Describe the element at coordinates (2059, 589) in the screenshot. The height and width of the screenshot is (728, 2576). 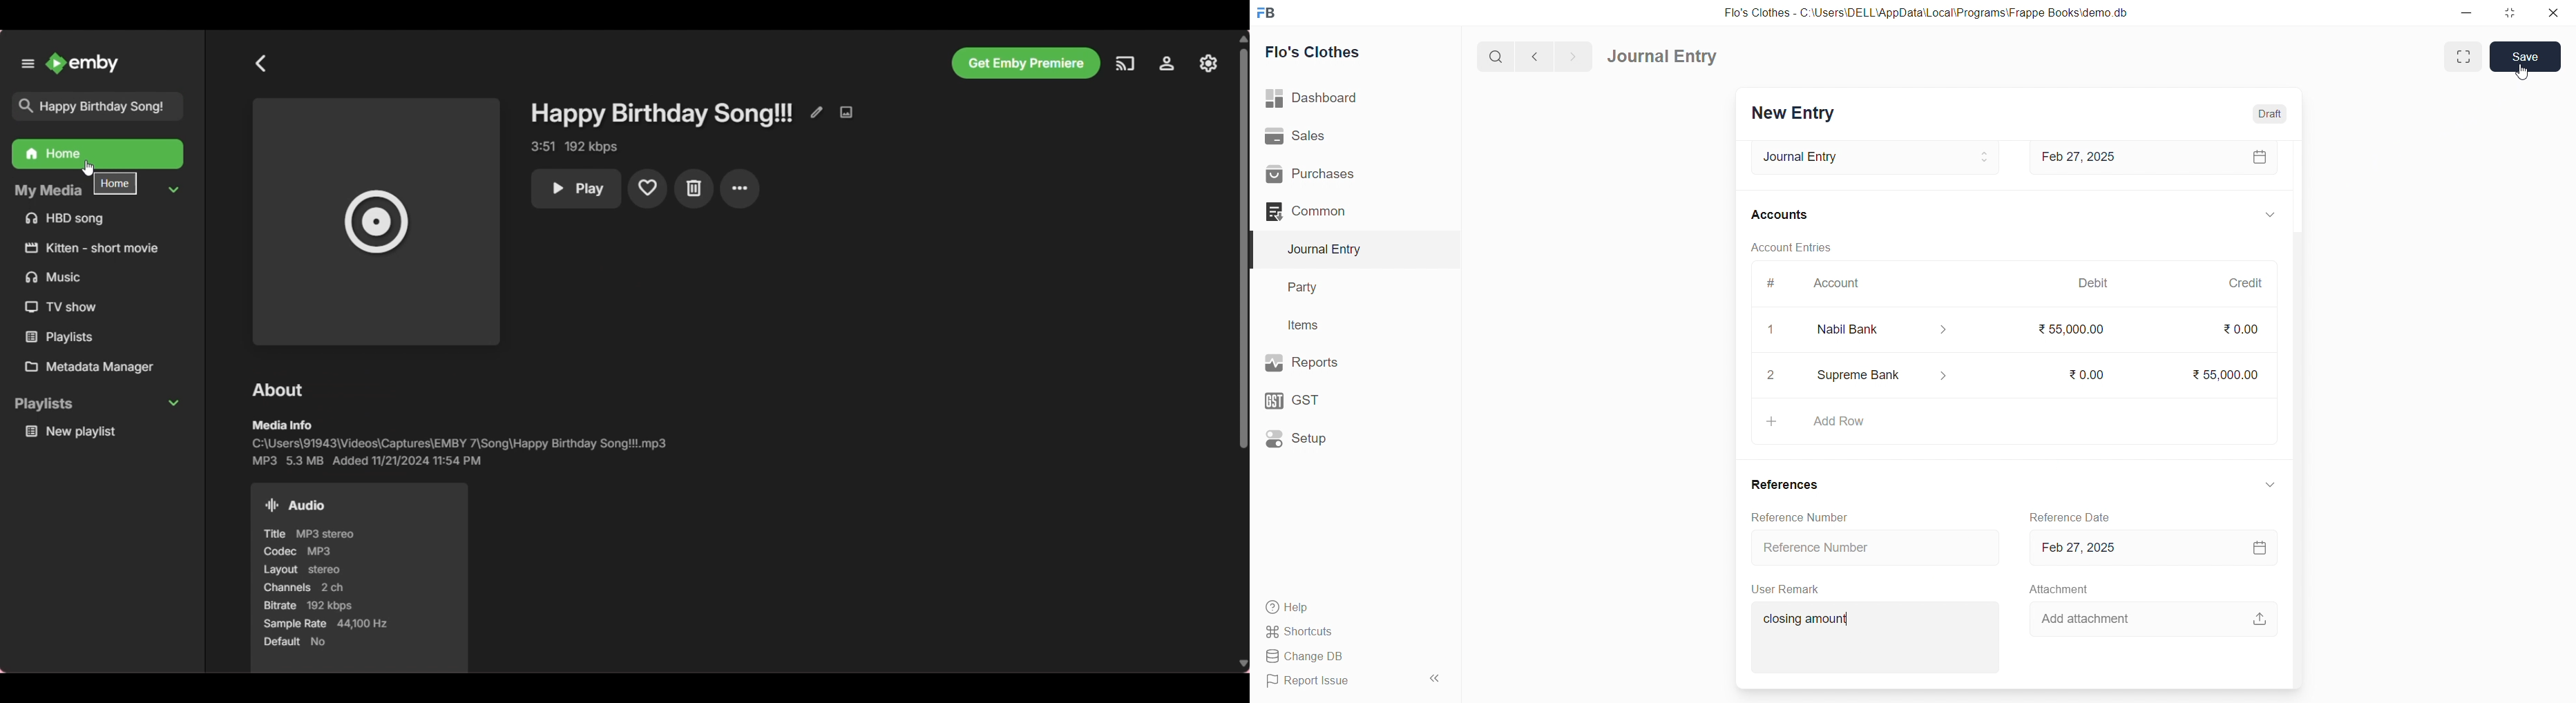
I see `Attachment` at that location.